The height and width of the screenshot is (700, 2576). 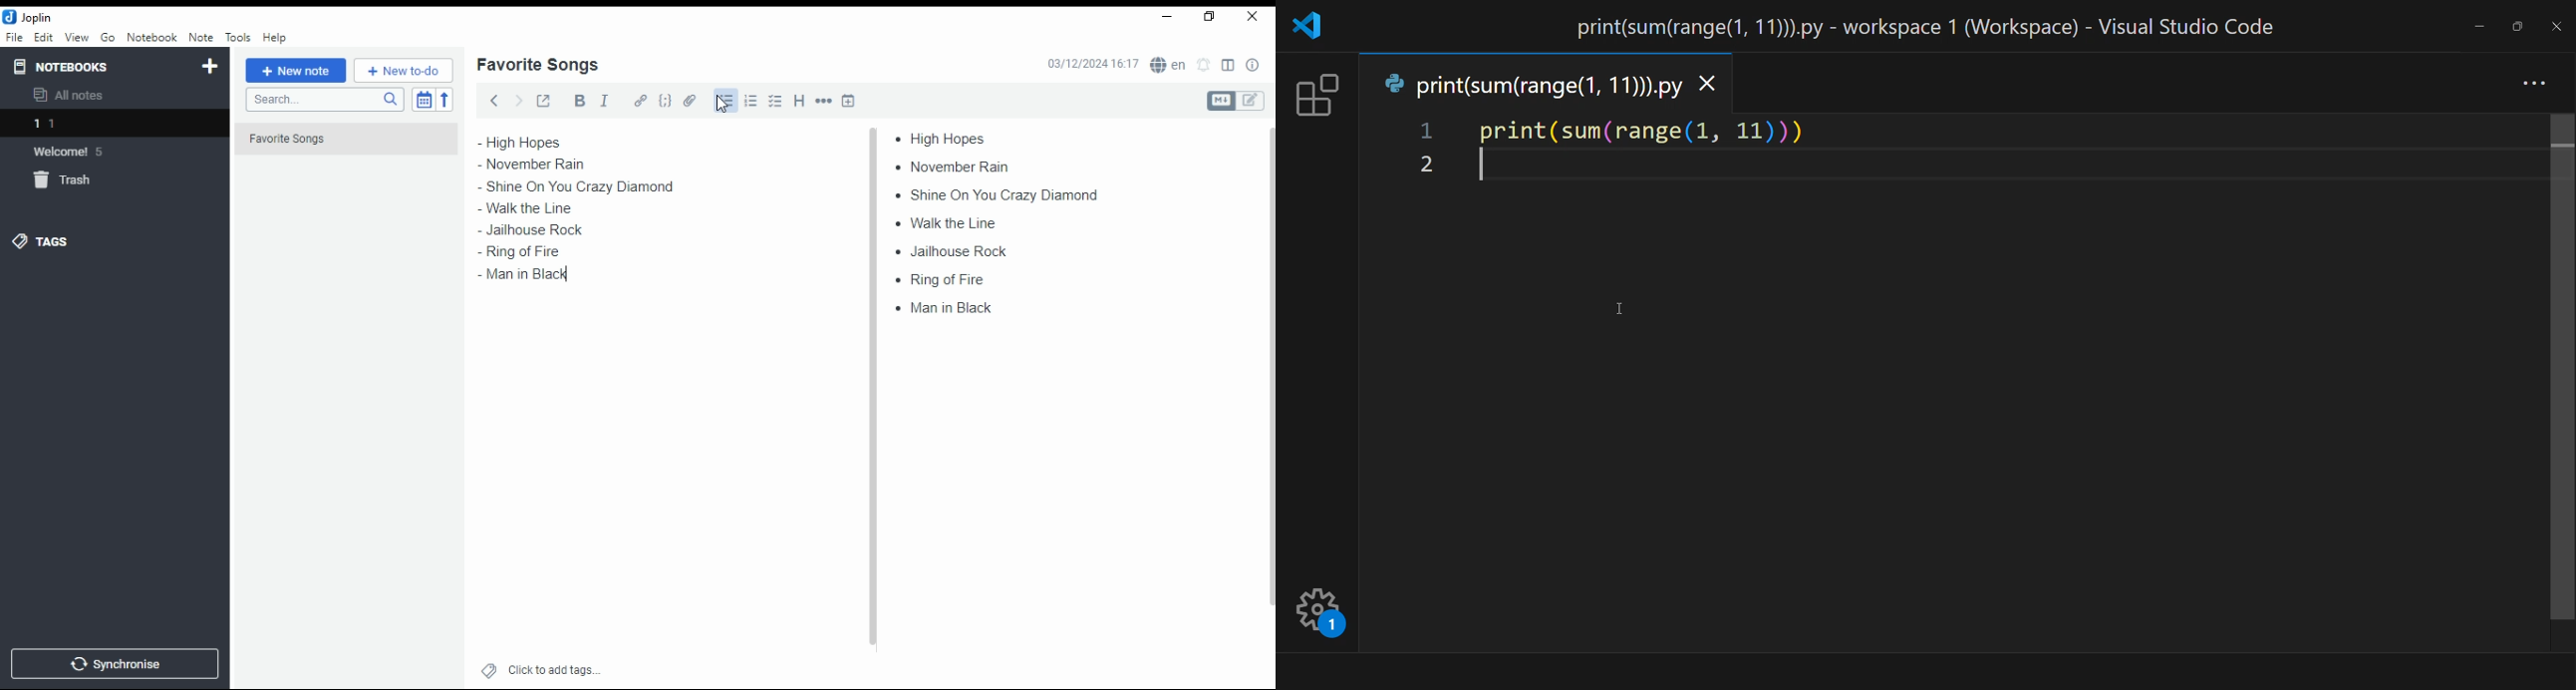 I want to click on toggle editors, so click(x=1236, y=101).